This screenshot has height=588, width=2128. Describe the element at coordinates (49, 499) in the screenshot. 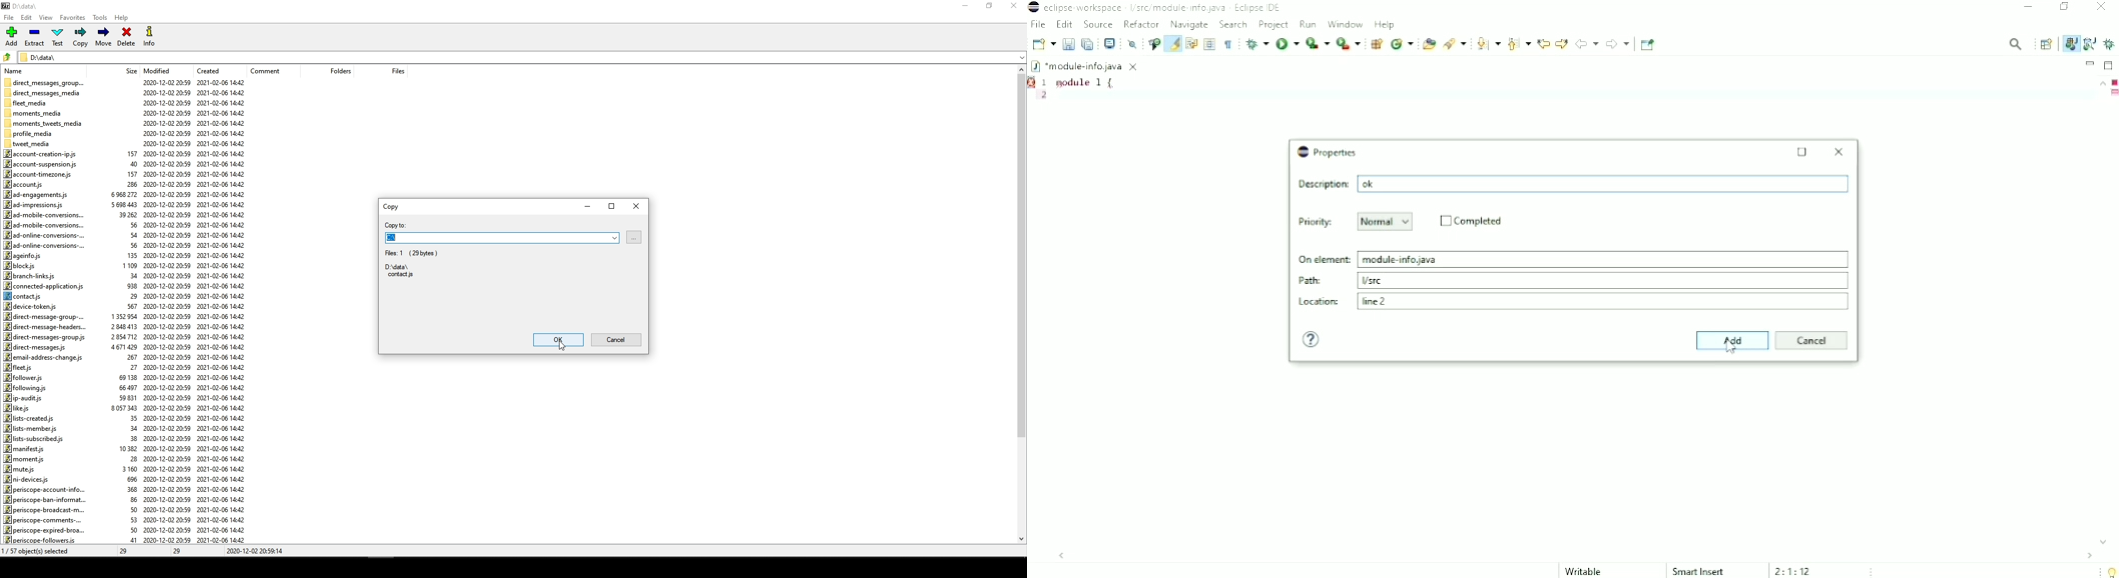

I see `periscope-ban-informat` at that location.